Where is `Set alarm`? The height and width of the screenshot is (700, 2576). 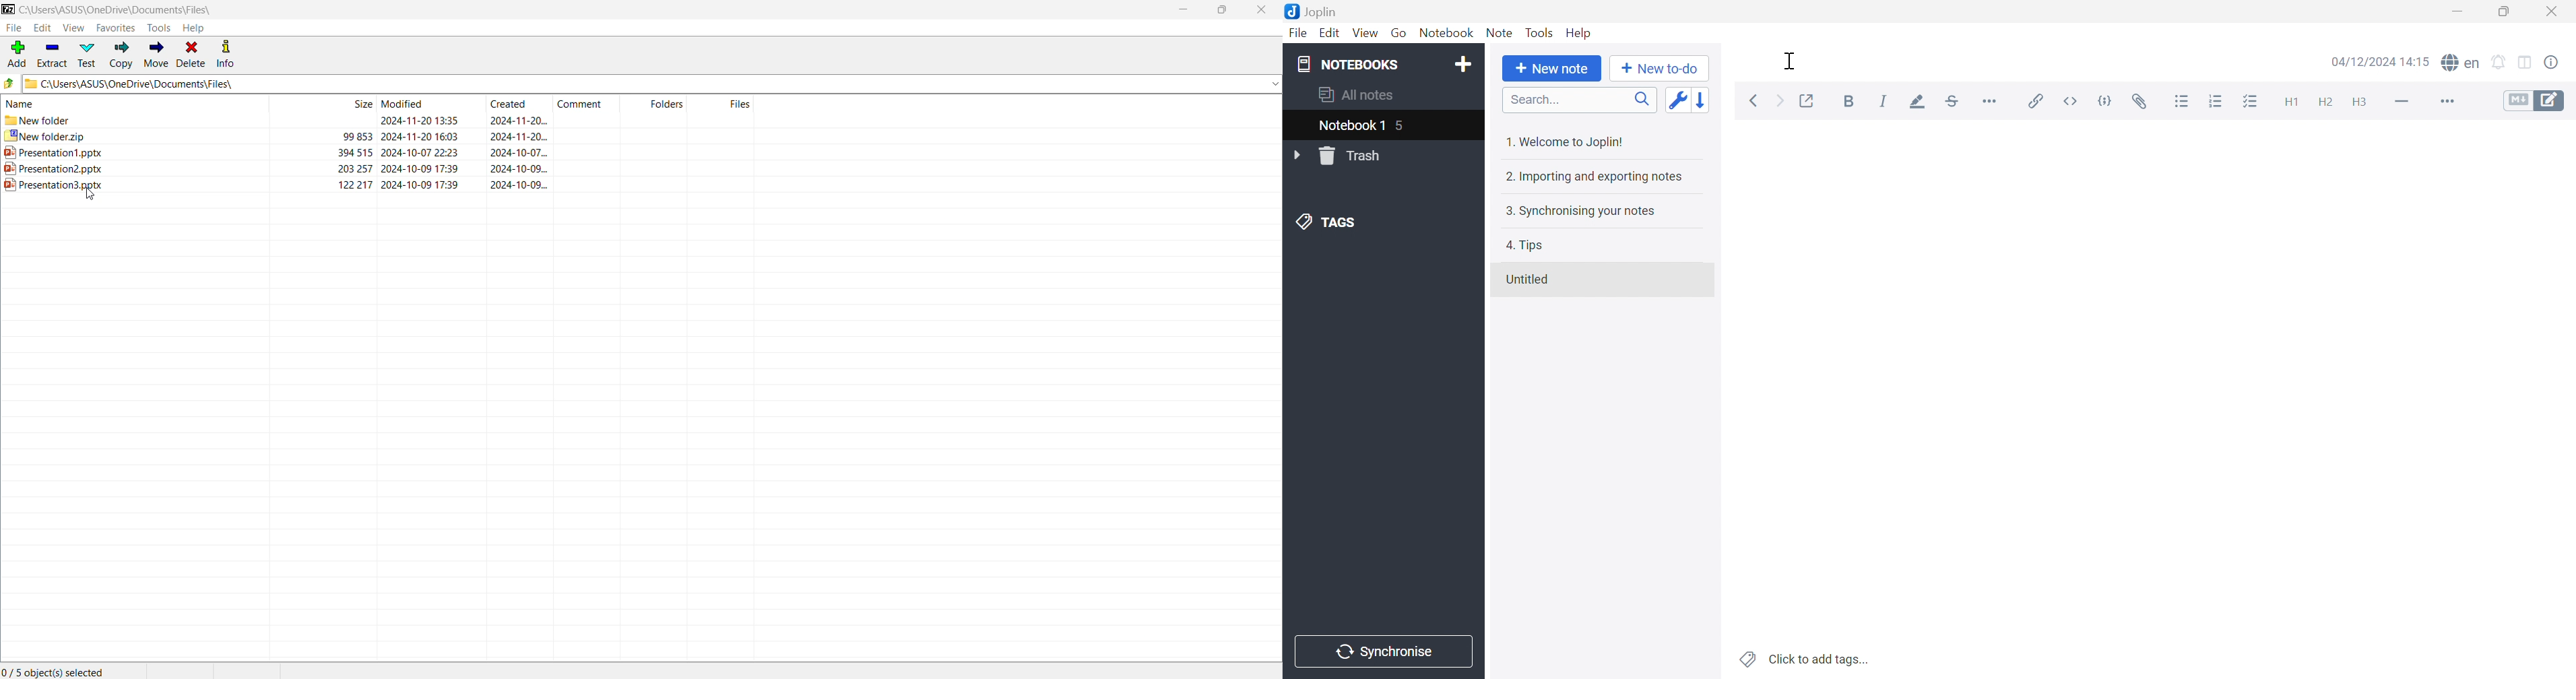
Set alarm is located at coordinates (2499, 63).